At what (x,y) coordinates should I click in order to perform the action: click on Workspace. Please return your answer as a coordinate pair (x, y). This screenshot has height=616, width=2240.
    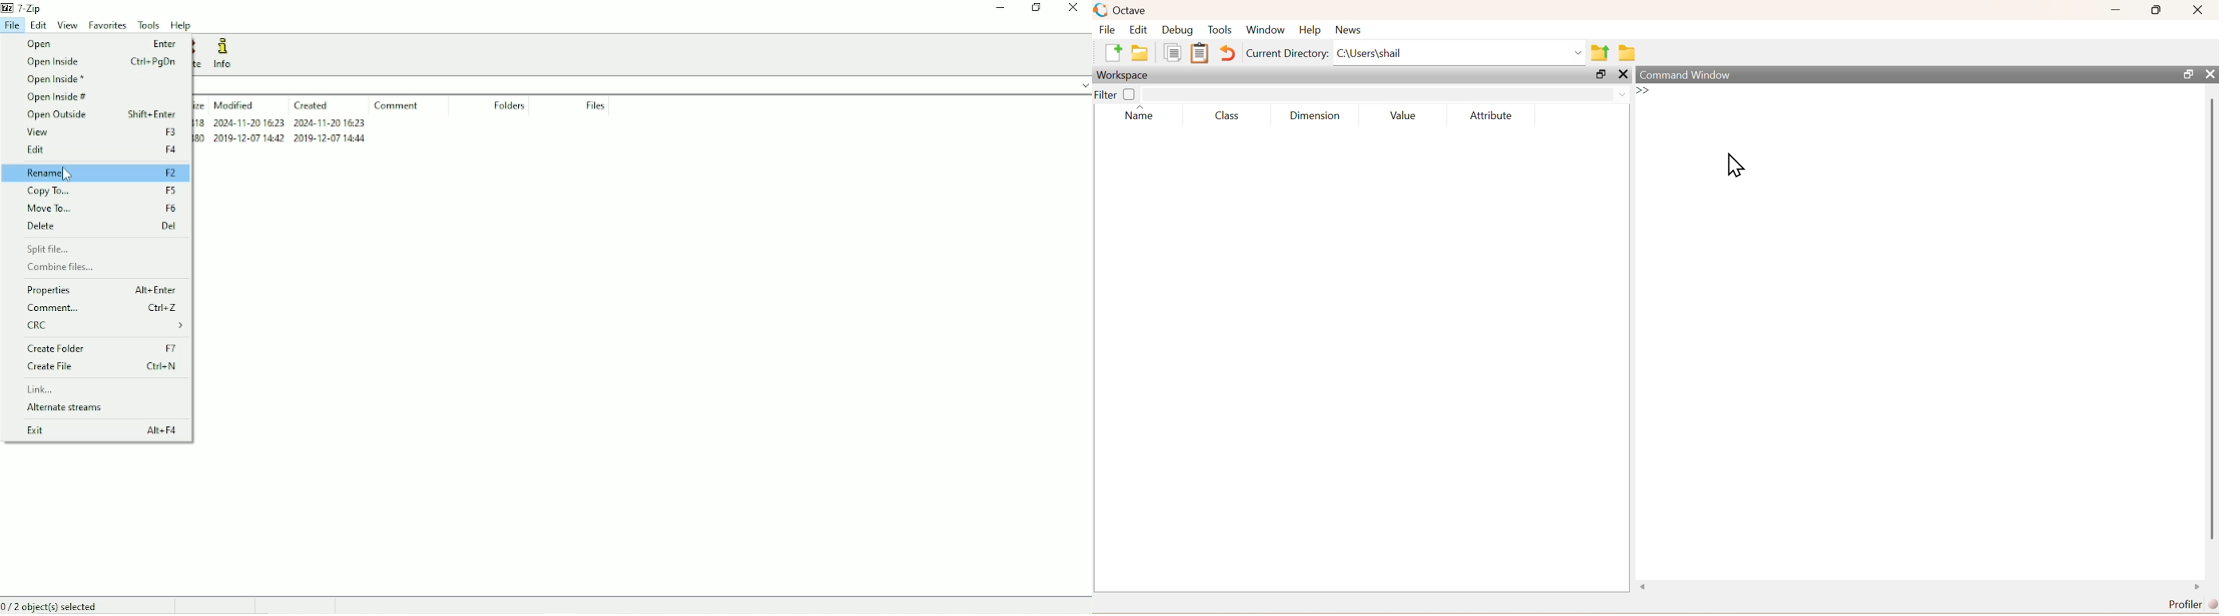
    Looking at the image, I should click on (1122, 76).